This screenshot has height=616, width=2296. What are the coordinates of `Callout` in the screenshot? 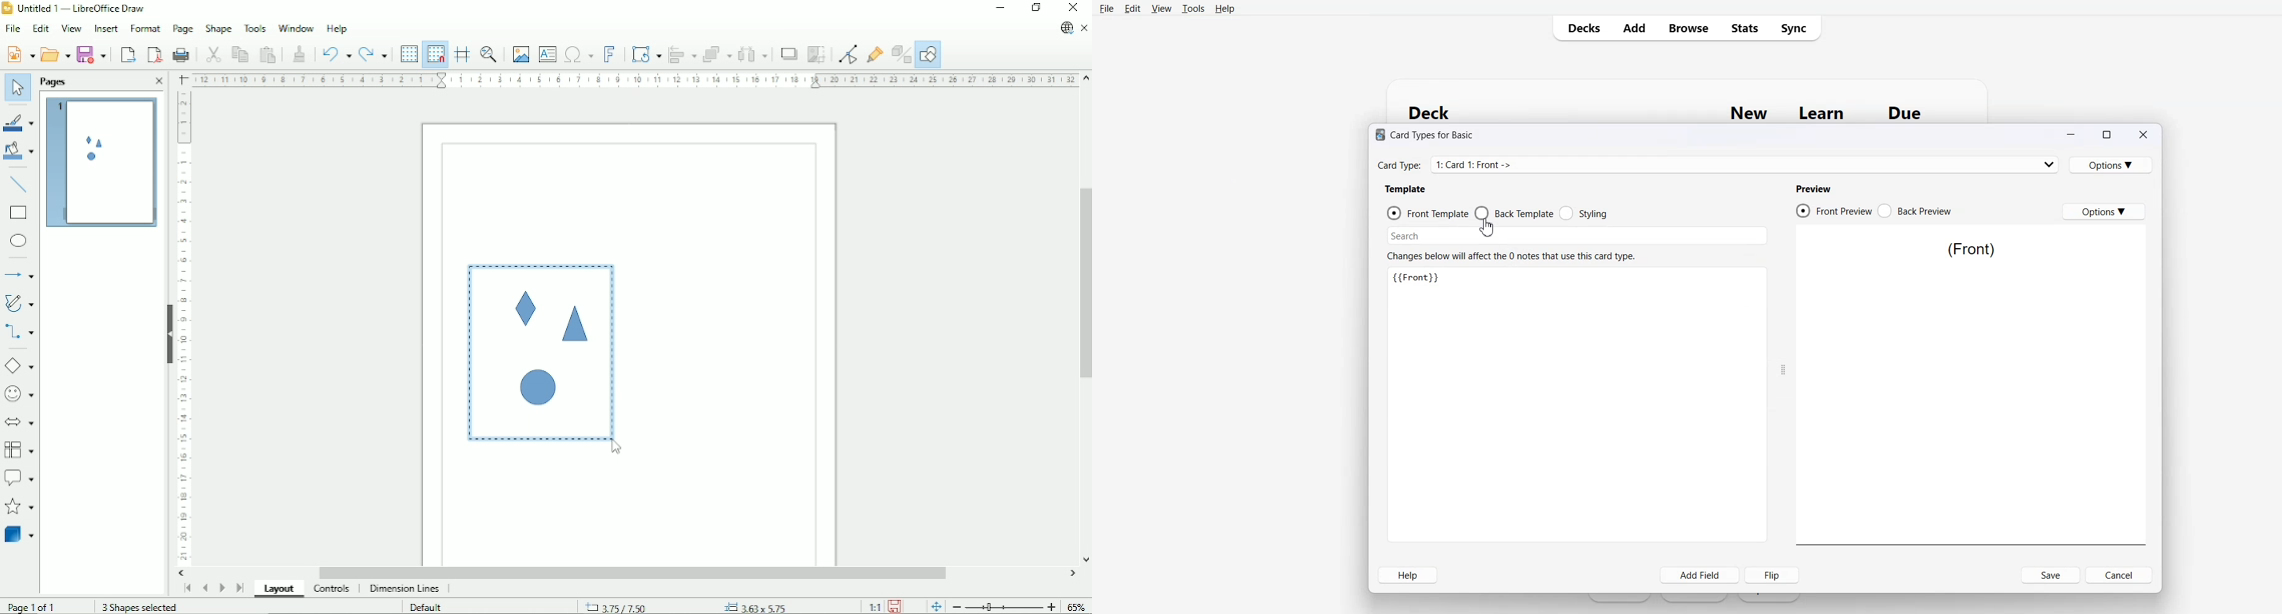 It's located at (19, 478).